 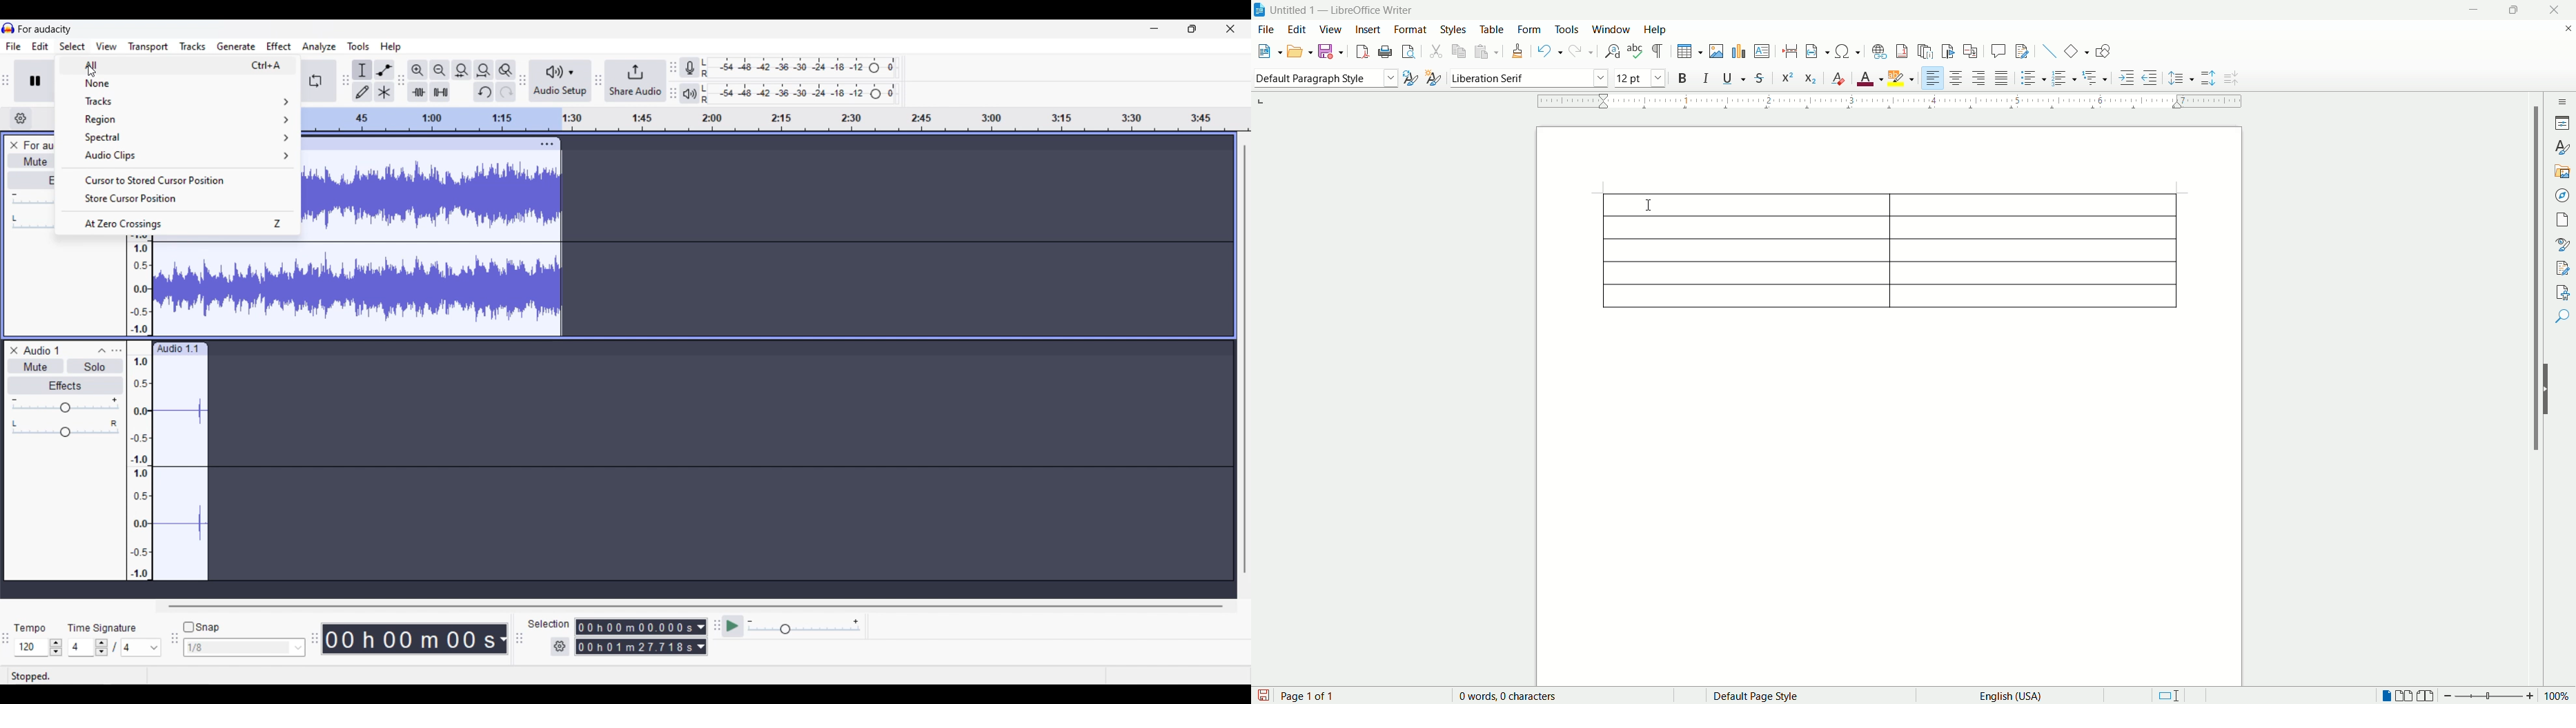 What do you see at coordinates (409, 639) in the screenshot?
I see `Current duration` at bounding box center [409, 639].